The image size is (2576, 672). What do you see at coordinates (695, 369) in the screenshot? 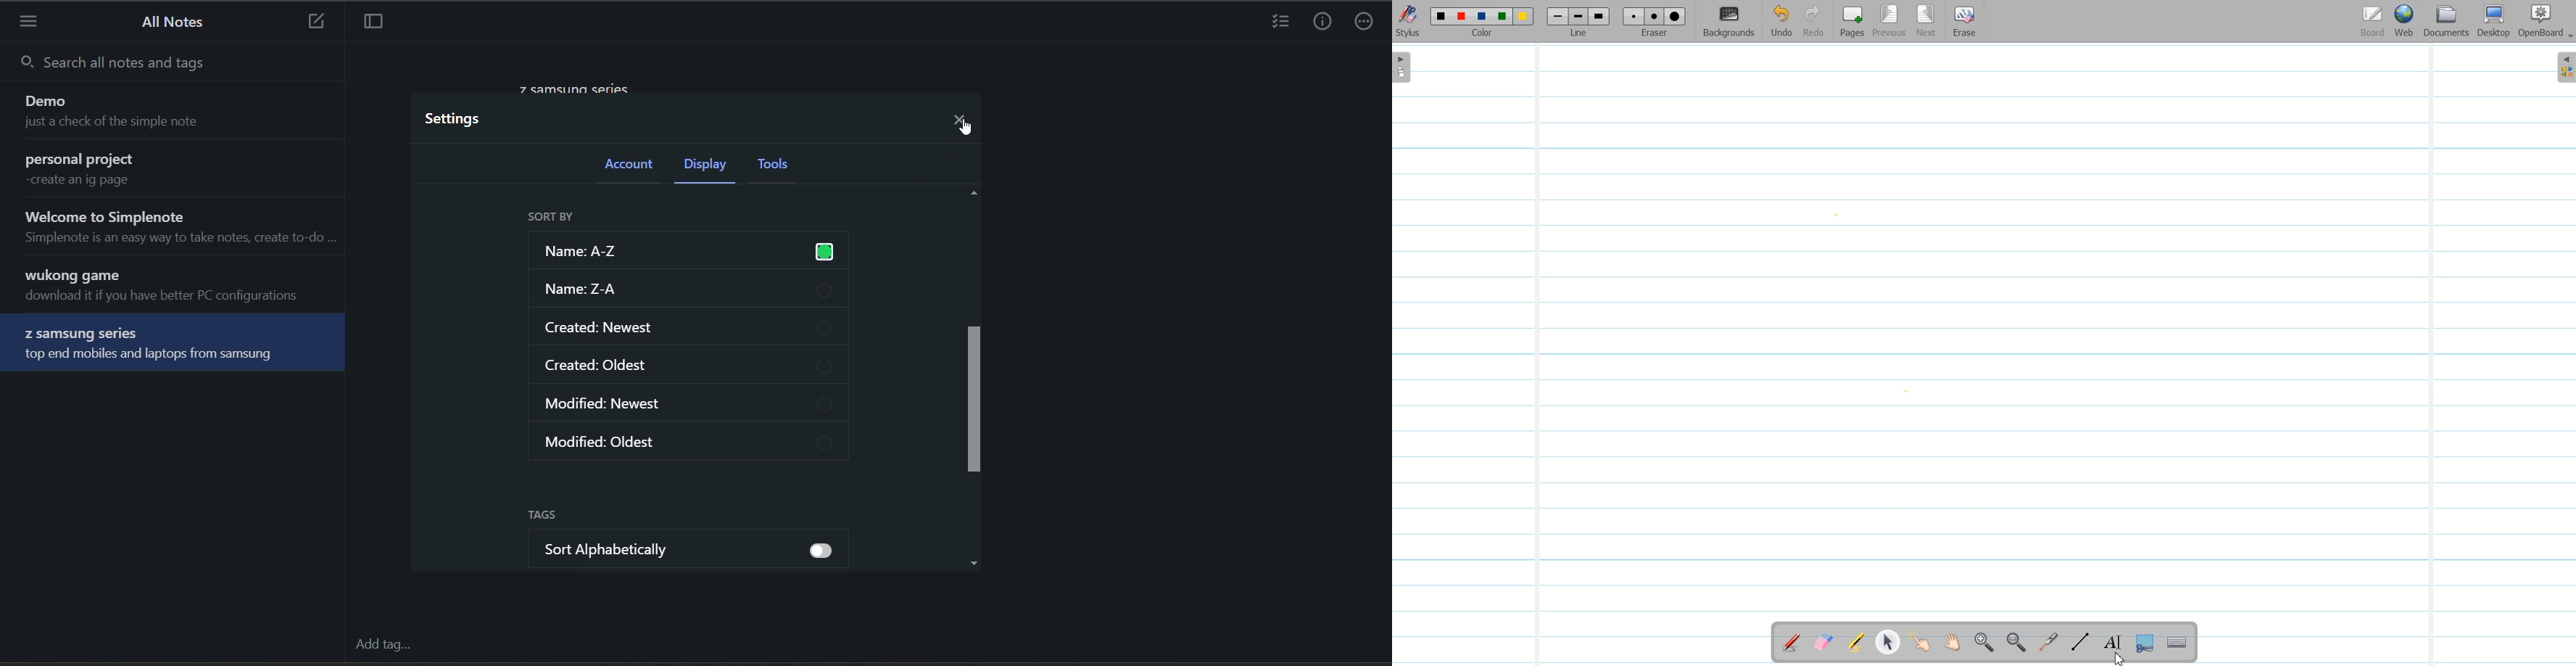
I see `created: oldest` at bounding box center [695, 369].